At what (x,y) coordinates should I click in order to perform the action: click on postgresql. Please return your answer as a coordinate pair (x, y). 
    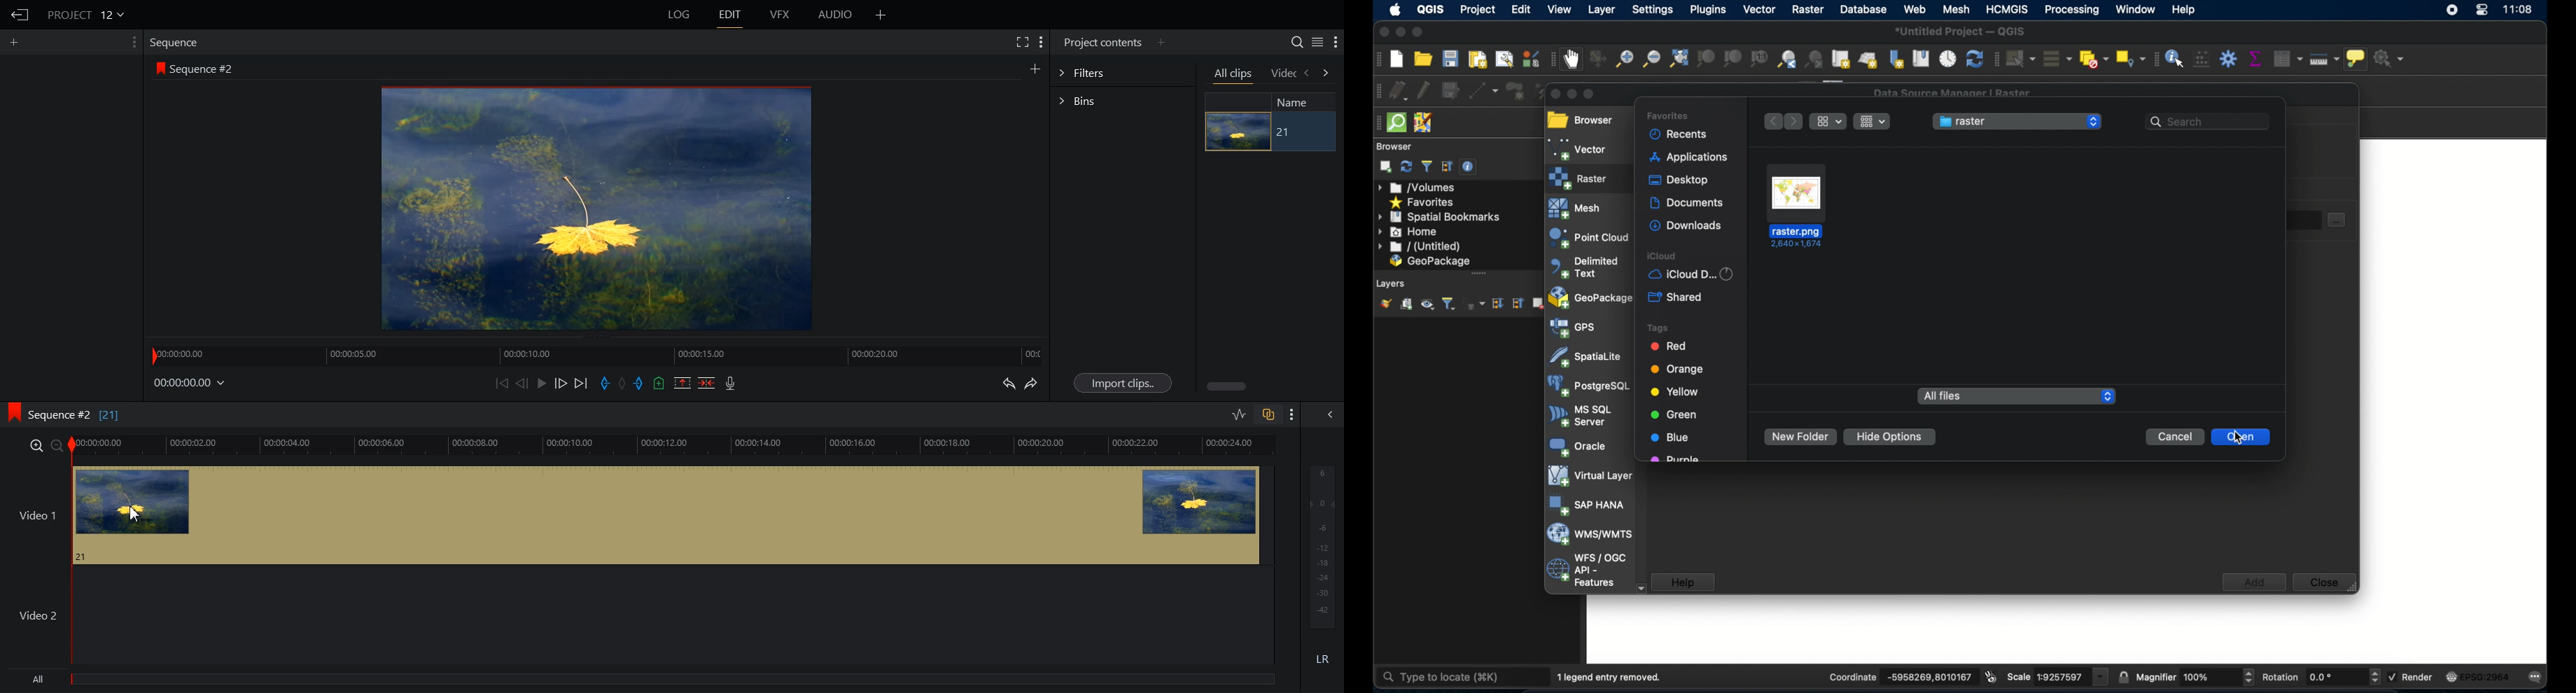
    Looking at the image, I should click on (1588, 386).